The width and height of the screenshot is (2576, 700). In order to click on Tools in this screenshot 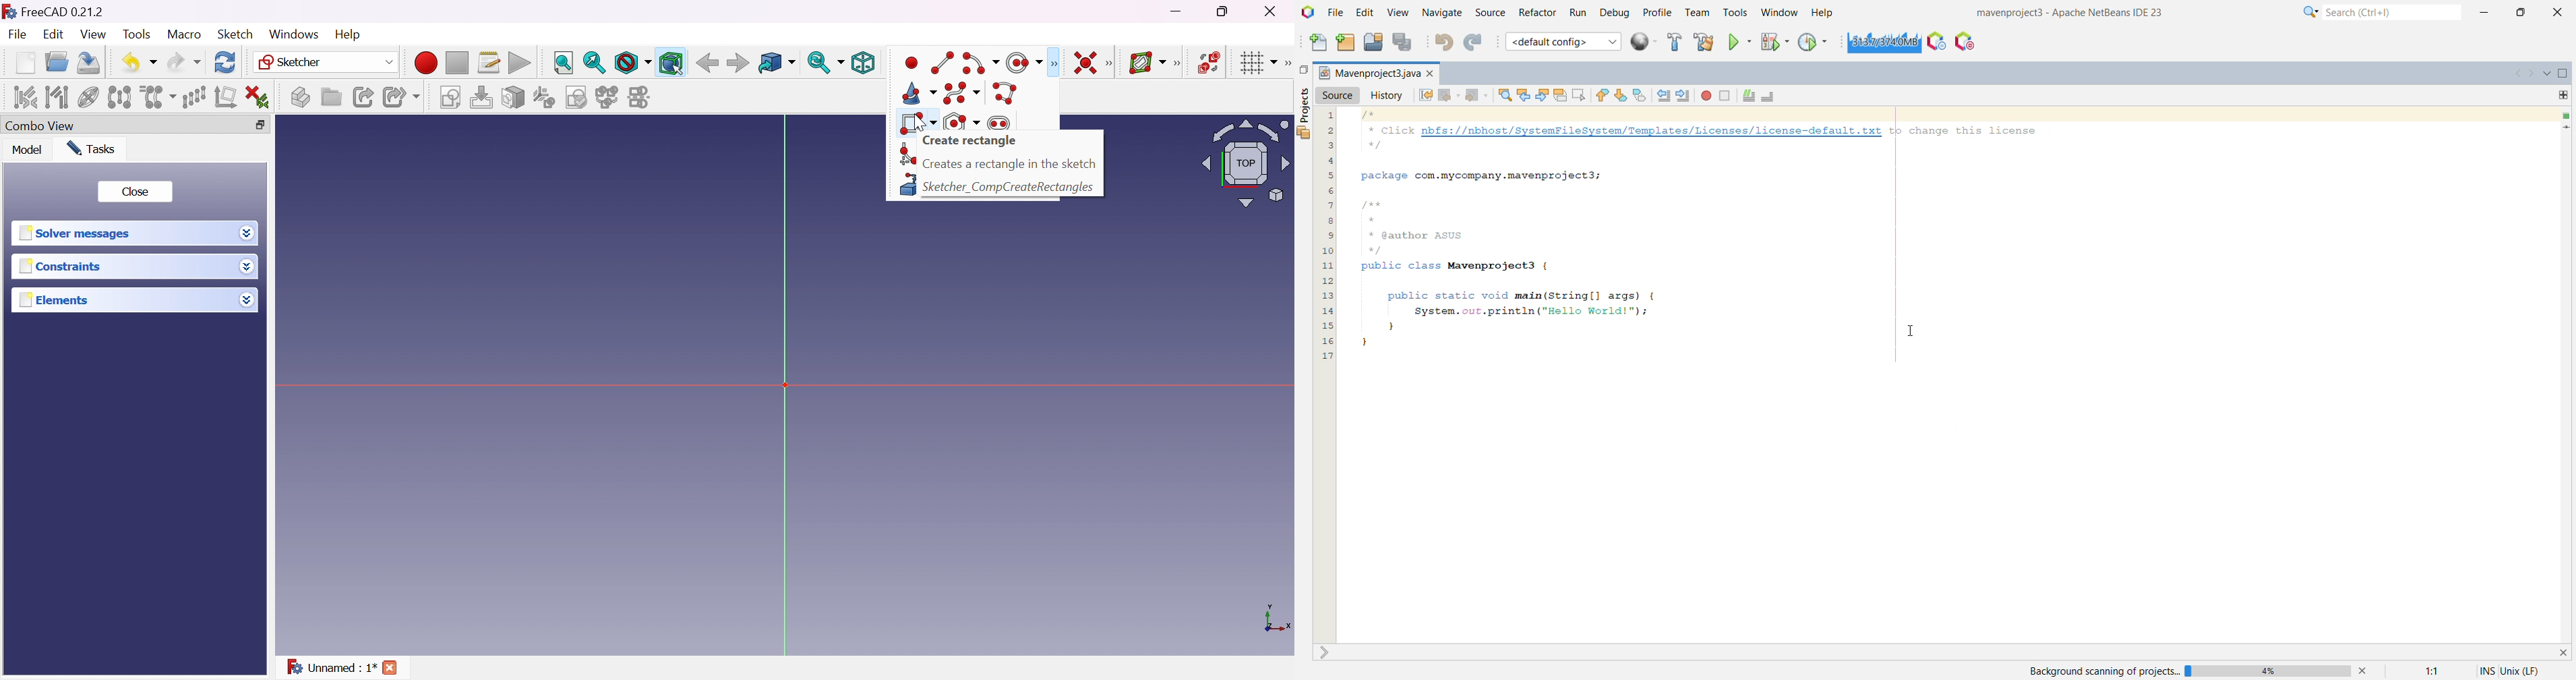, I will do `click(138, 34)`.